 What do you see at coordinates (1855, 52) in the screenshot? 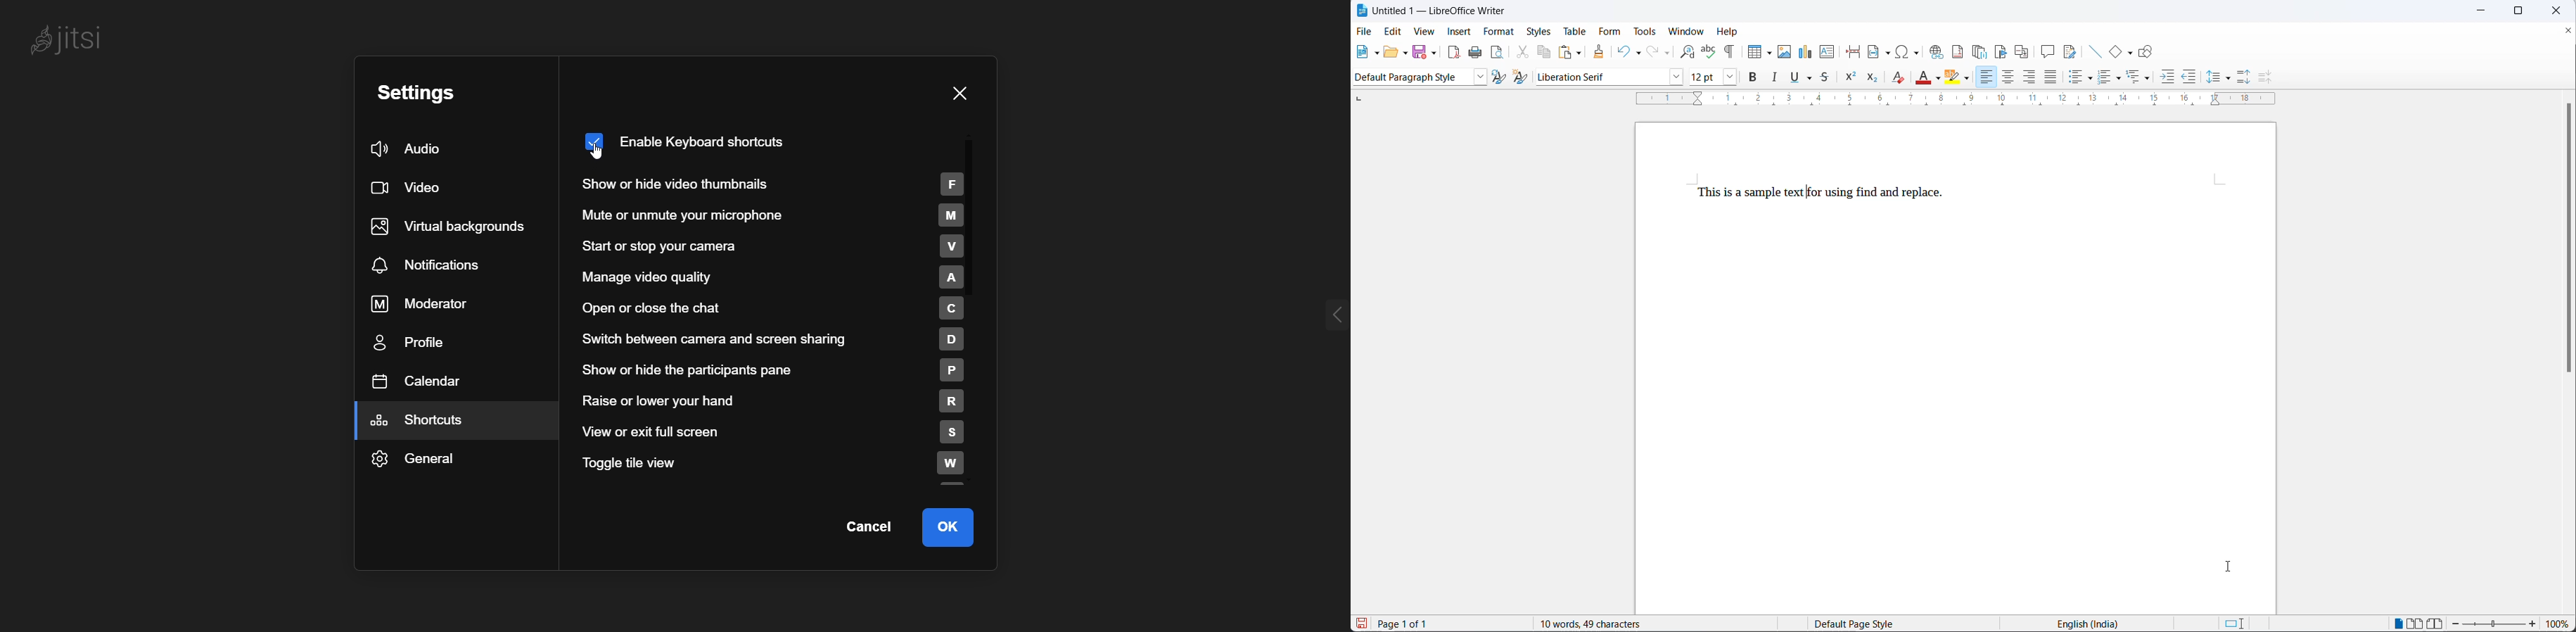
I see `page break` at bounding box center [1855, 52].